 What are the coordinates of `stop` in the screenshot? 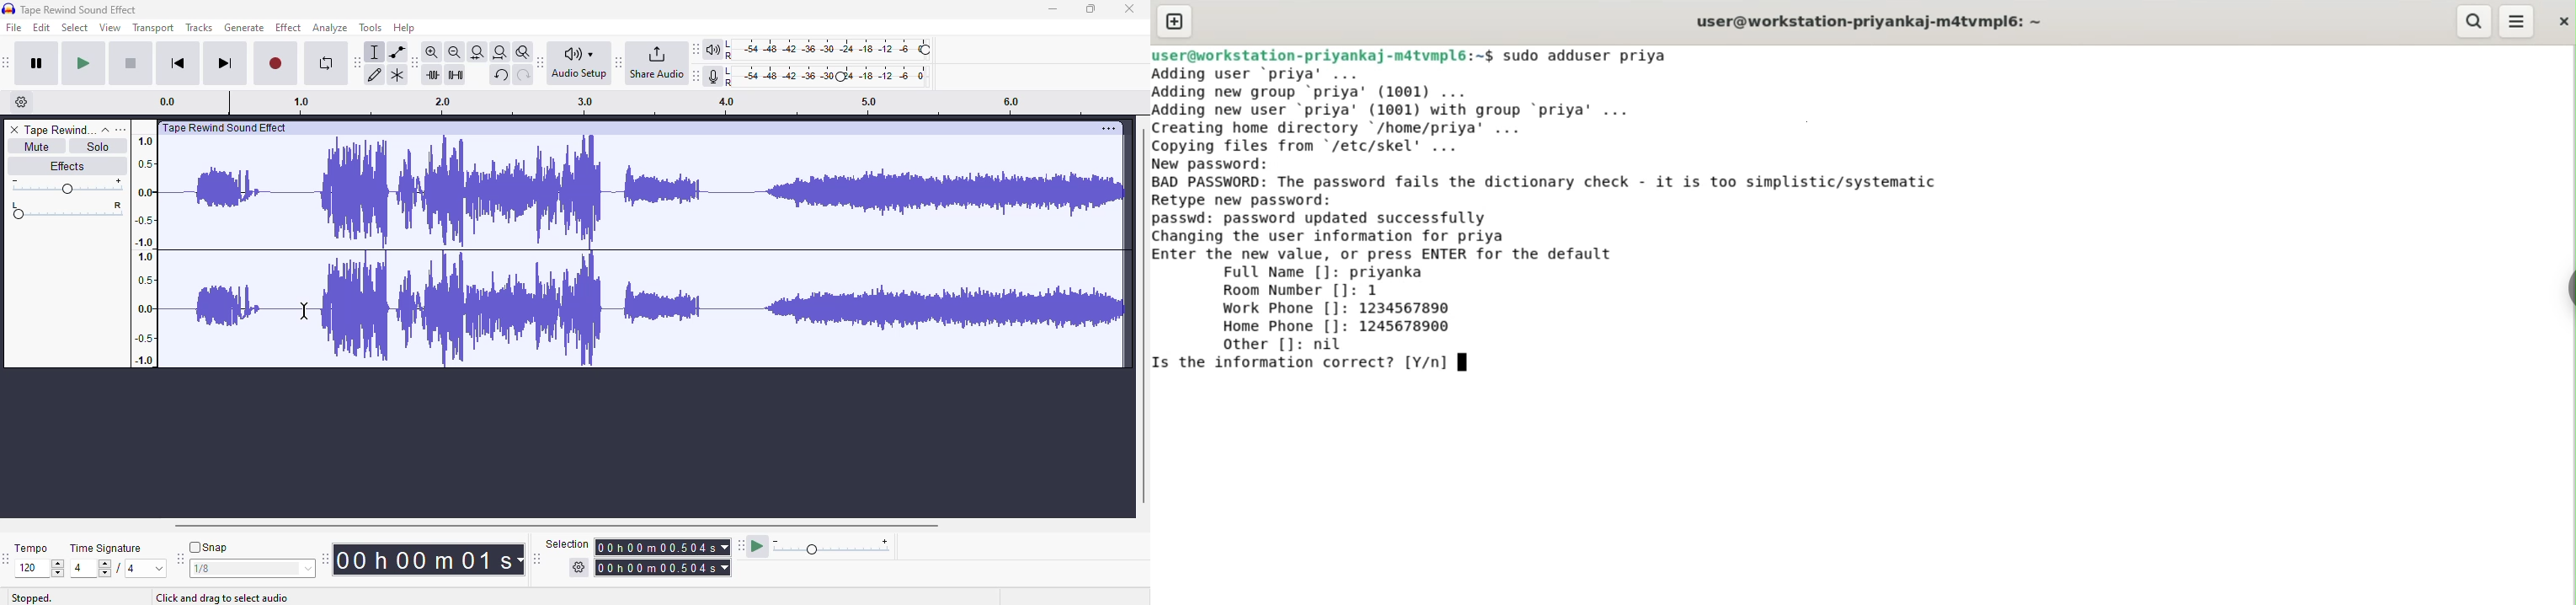 It's located at (131, 64).